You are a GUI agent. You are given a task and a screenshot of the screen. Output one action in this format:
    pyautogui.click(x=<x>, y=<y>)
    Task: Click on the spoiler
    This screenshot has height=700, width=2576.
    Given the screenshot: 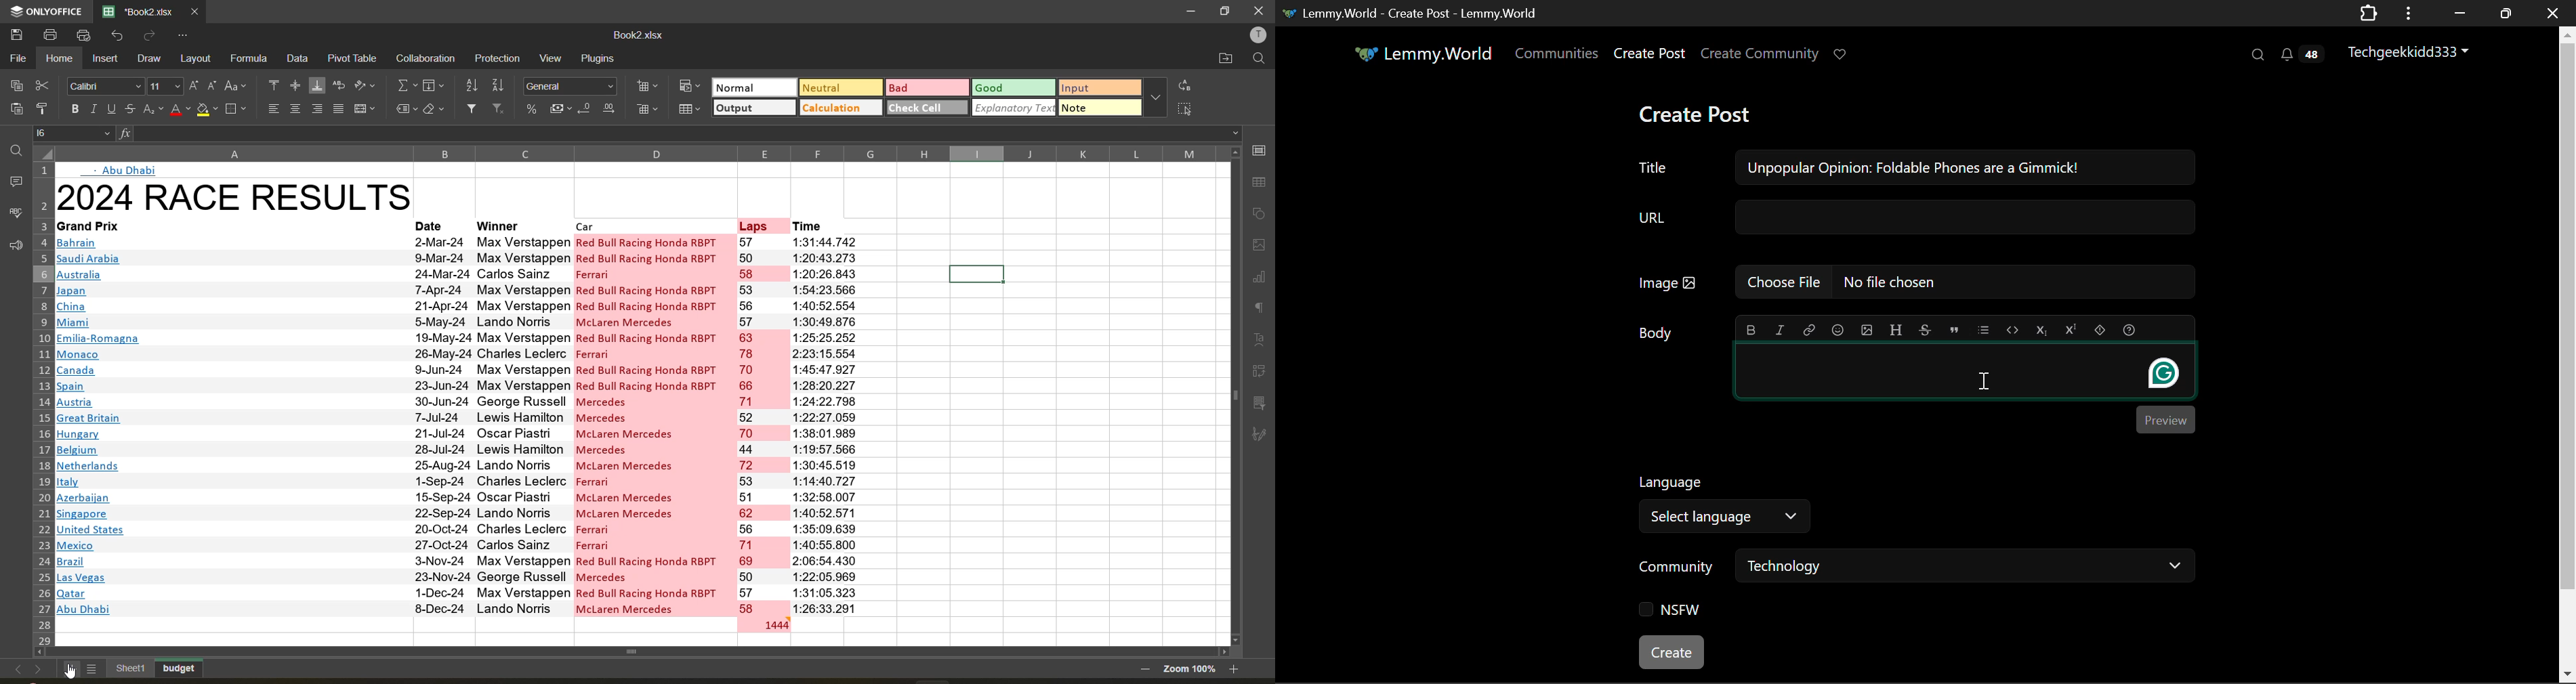 What is the action you would take?
    pyautogui.click(x=2100, y=328)
    